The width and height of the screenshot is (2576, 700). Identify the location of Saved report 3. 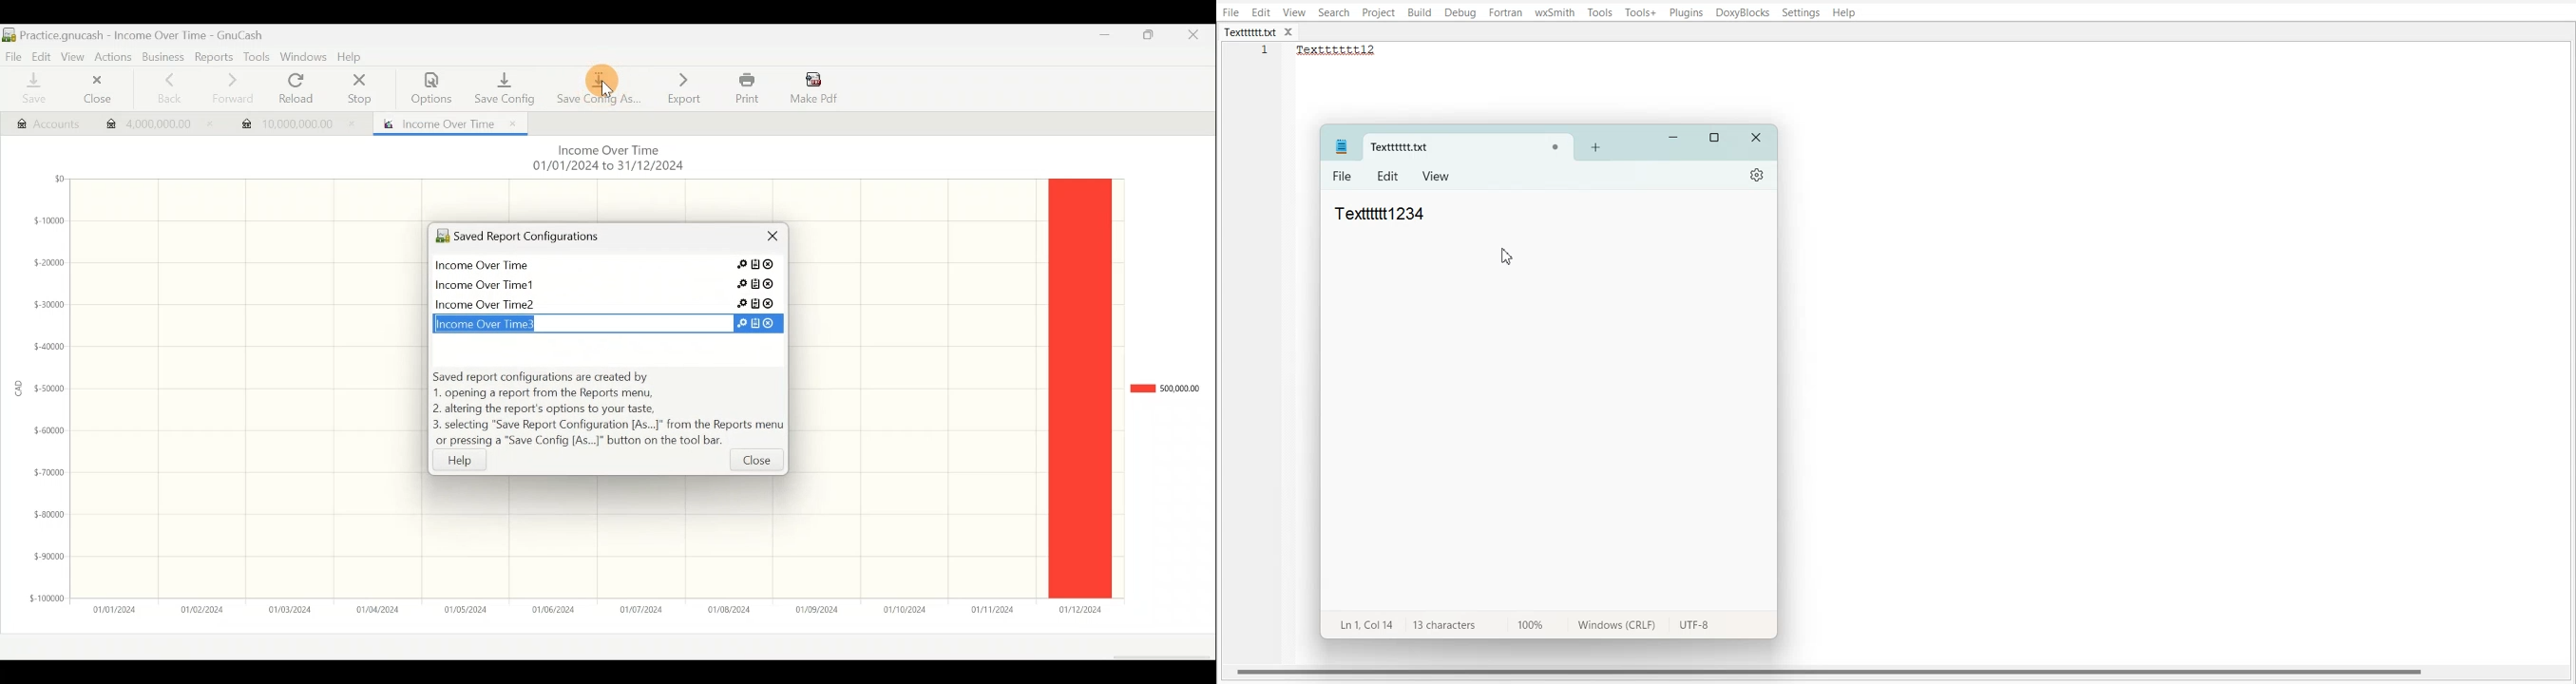
(605, 303).